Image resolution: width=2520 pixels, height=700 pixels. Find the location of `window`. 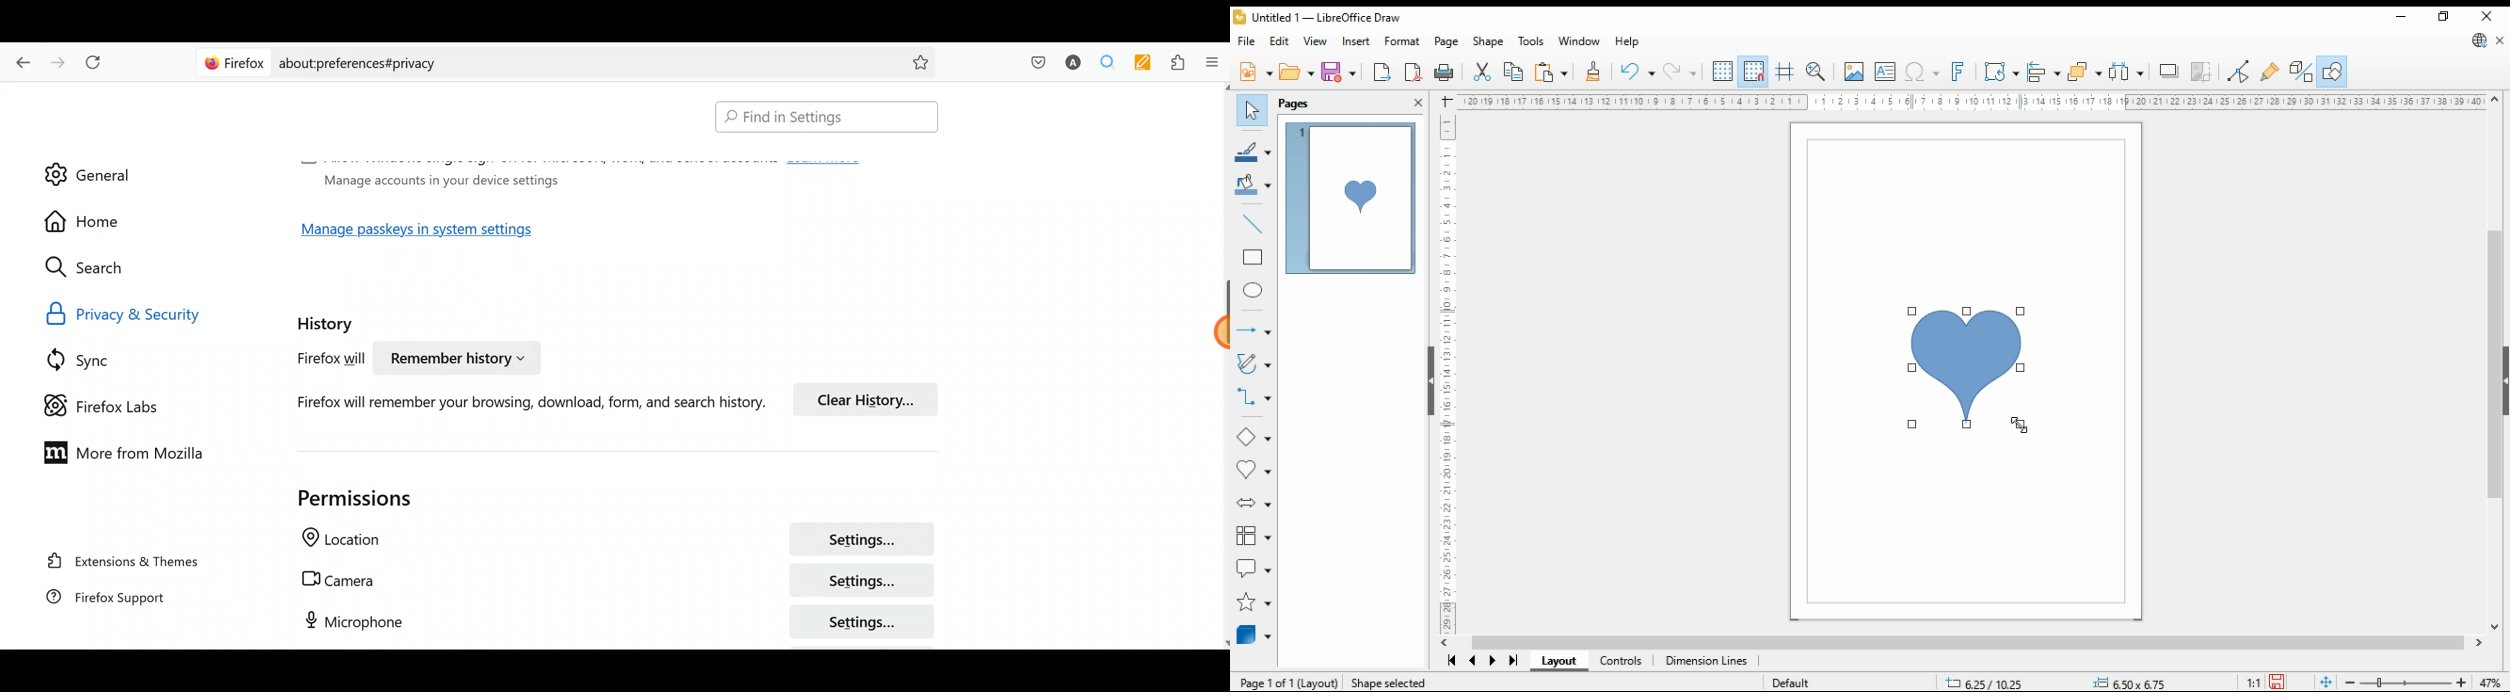

window is located at coordinates (1579, 41).